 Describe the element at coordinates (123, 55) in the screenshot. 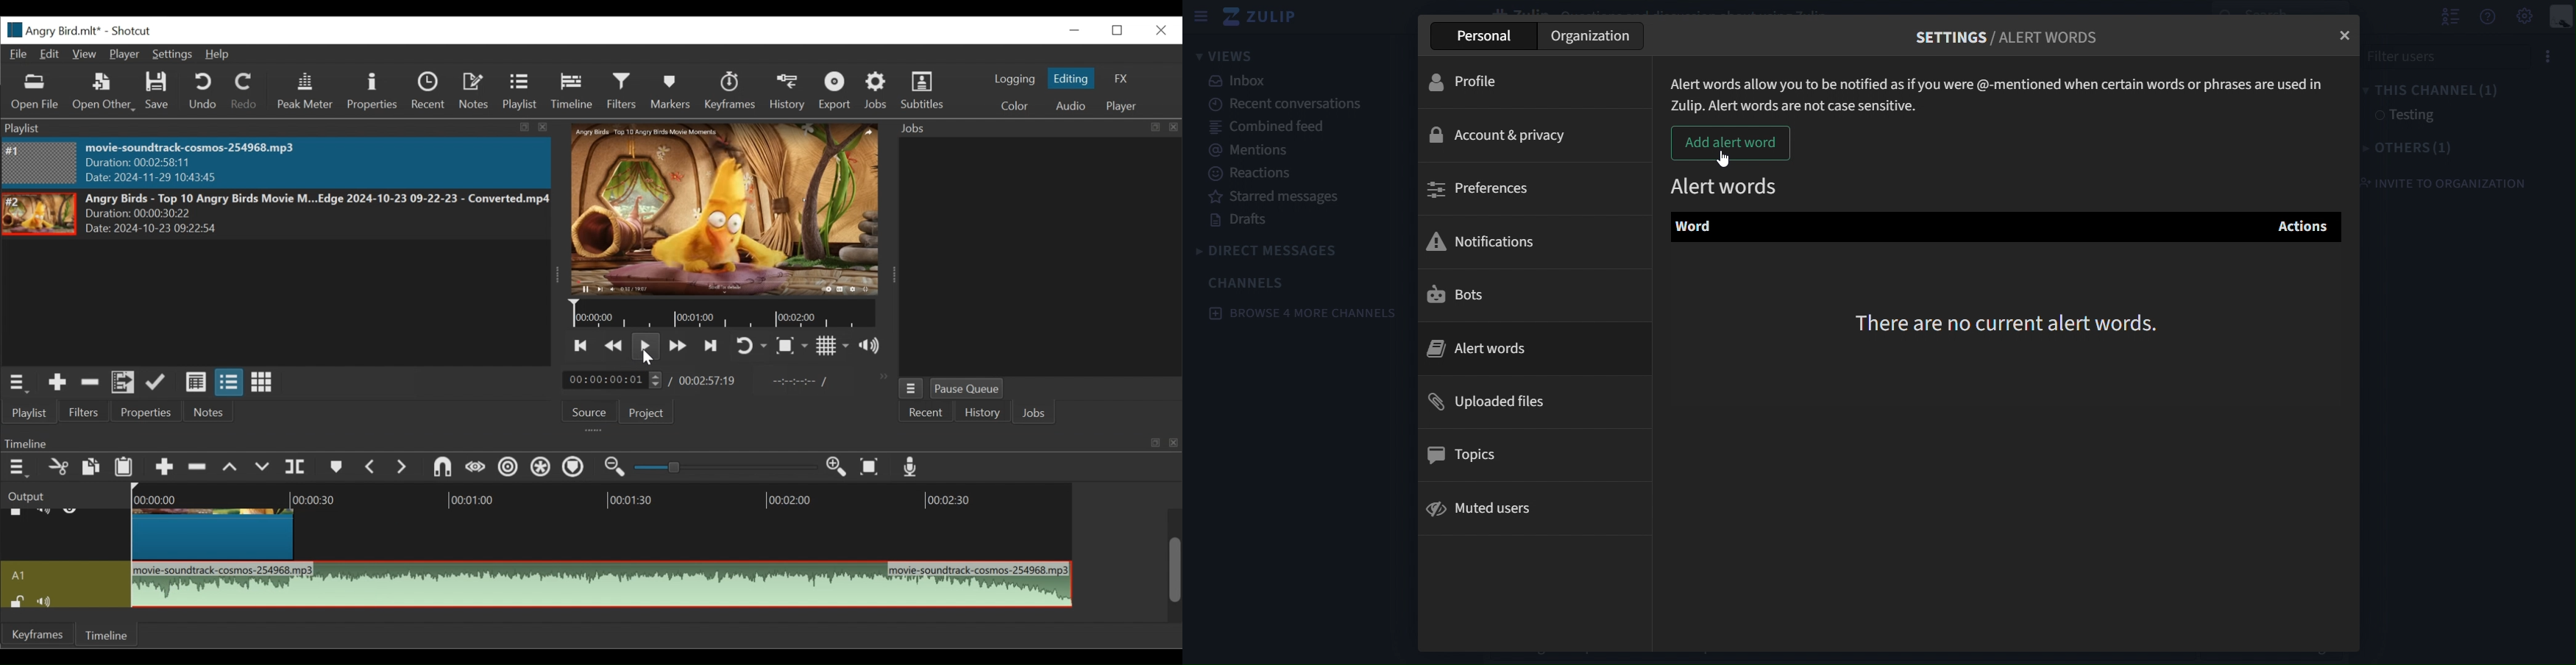

I see `Player` at that location.